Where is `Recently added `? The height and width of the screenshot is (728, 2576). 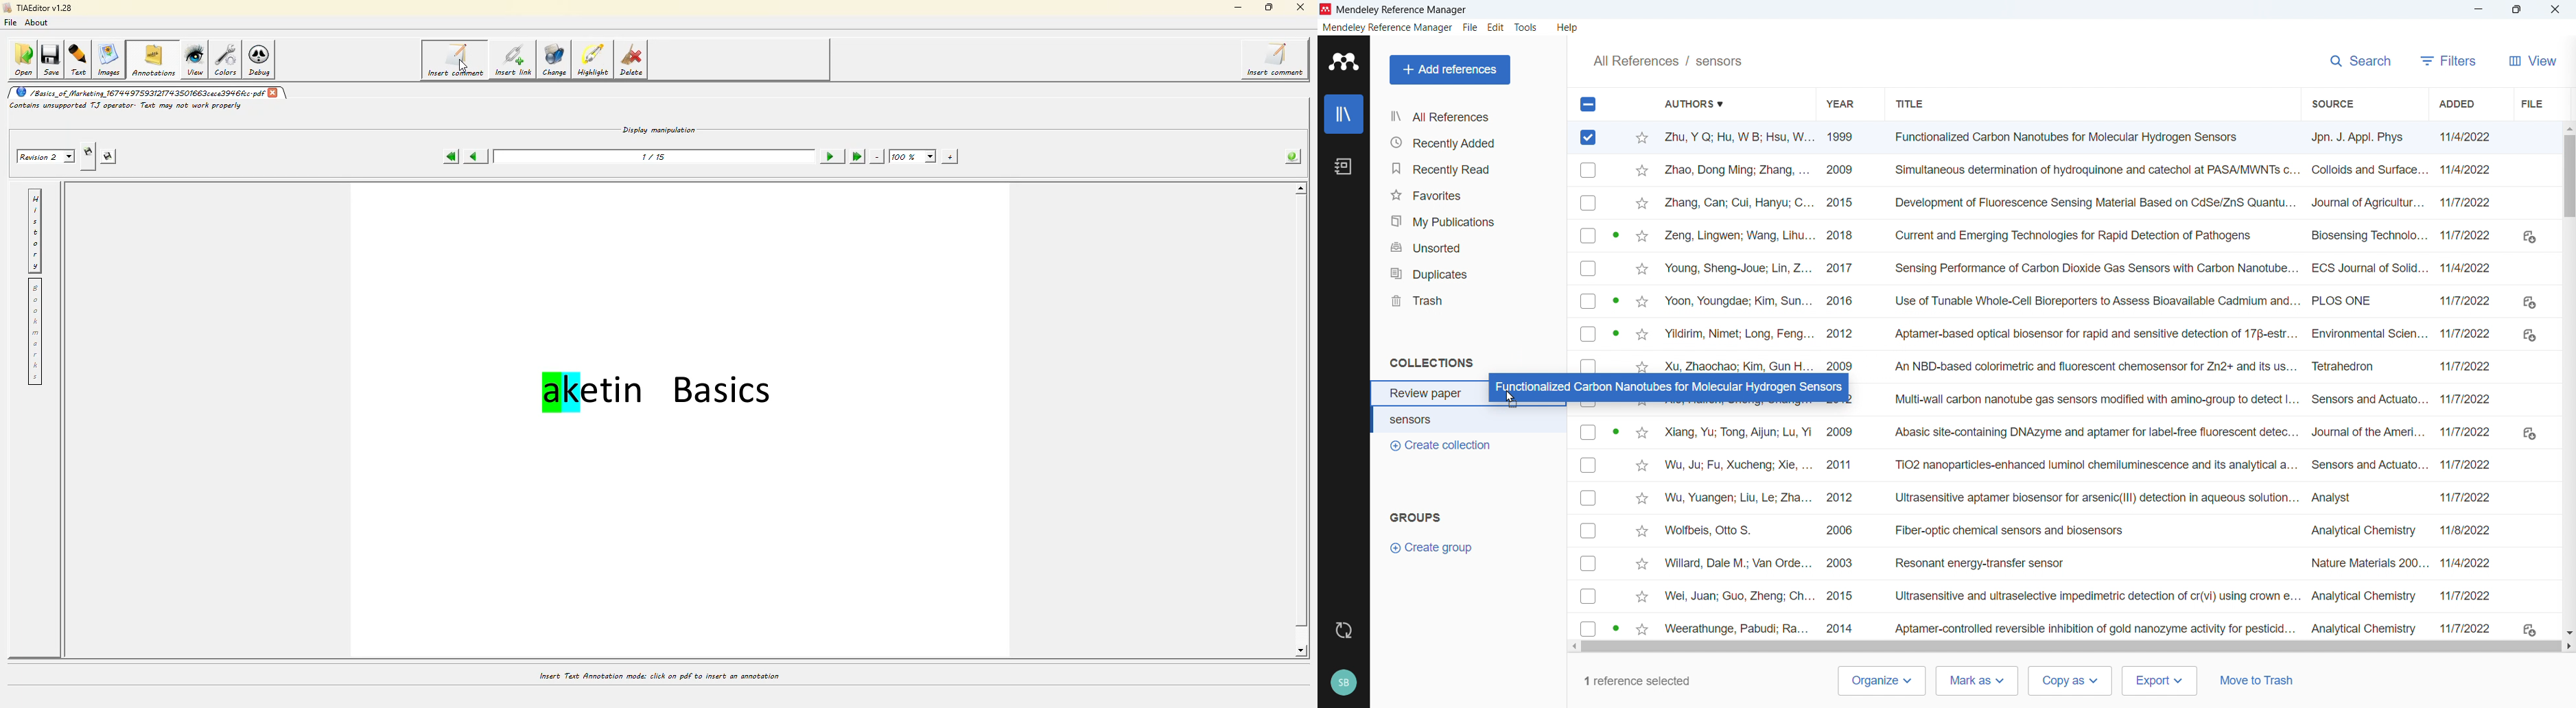
Recently added  is located at coordinates (1472, 142).